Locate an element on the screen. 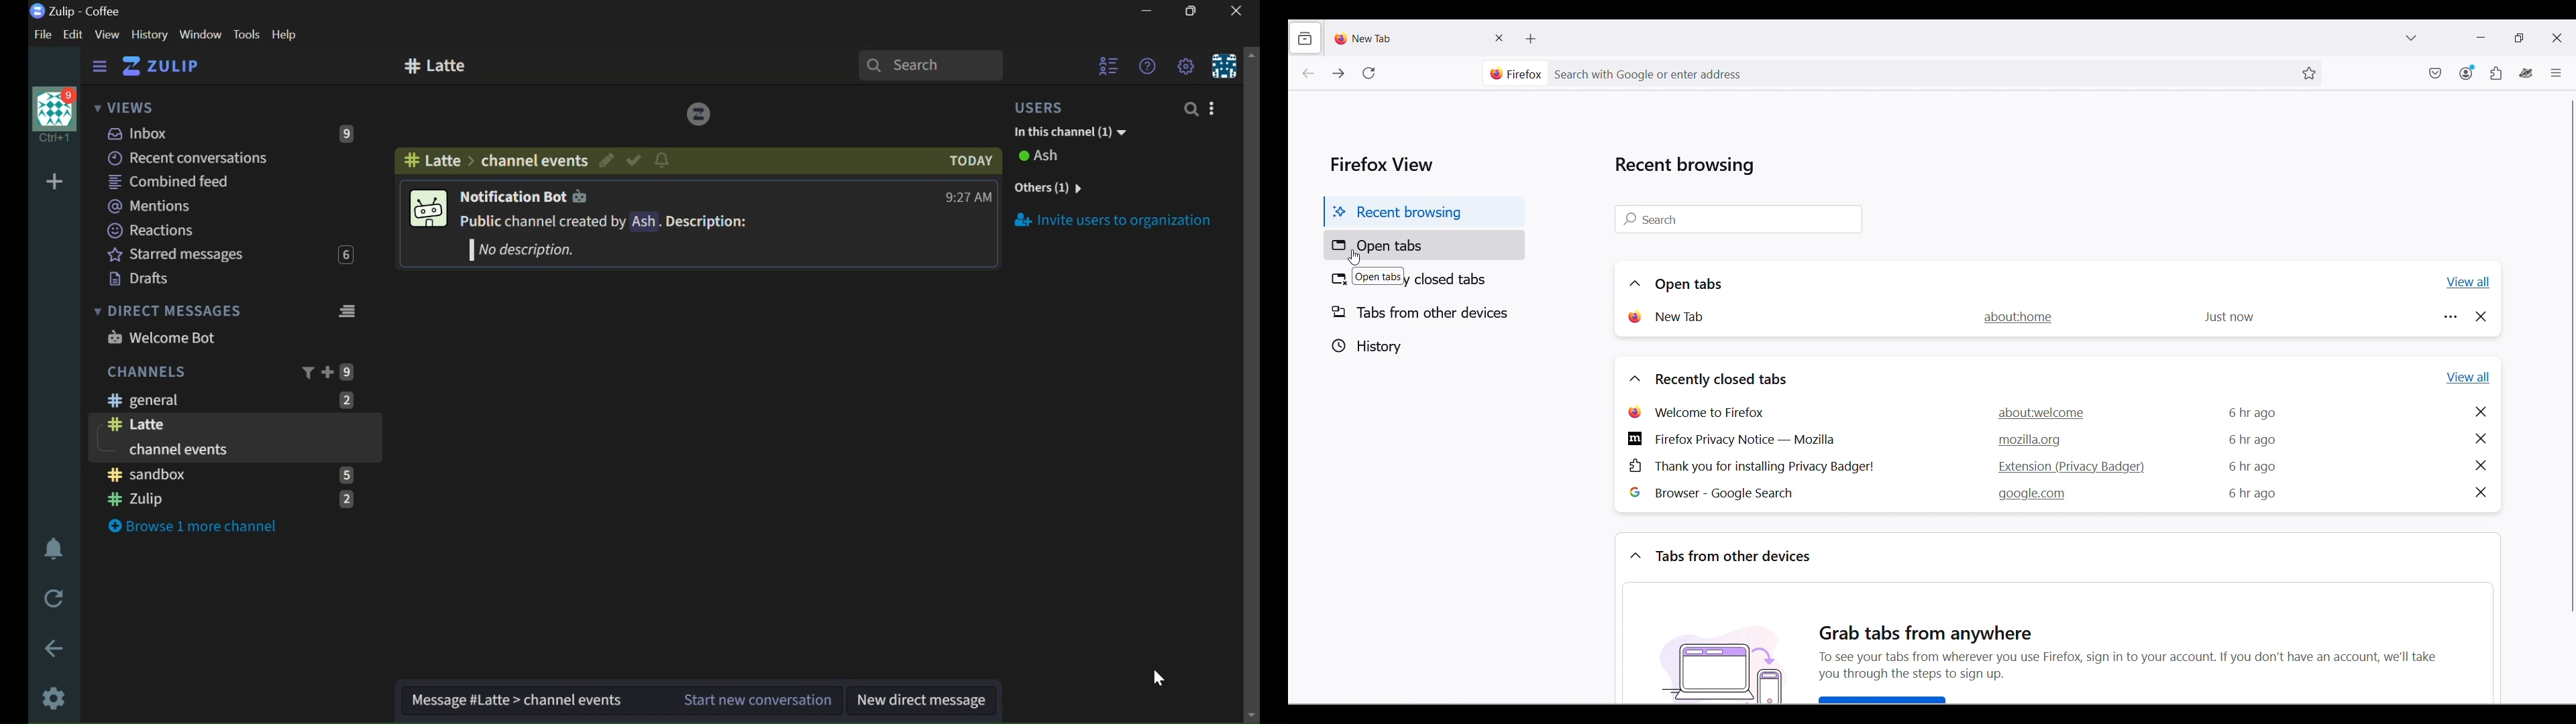 The image size is (2576, 728). WELCOME BOT is located at coordinates (225, 337).